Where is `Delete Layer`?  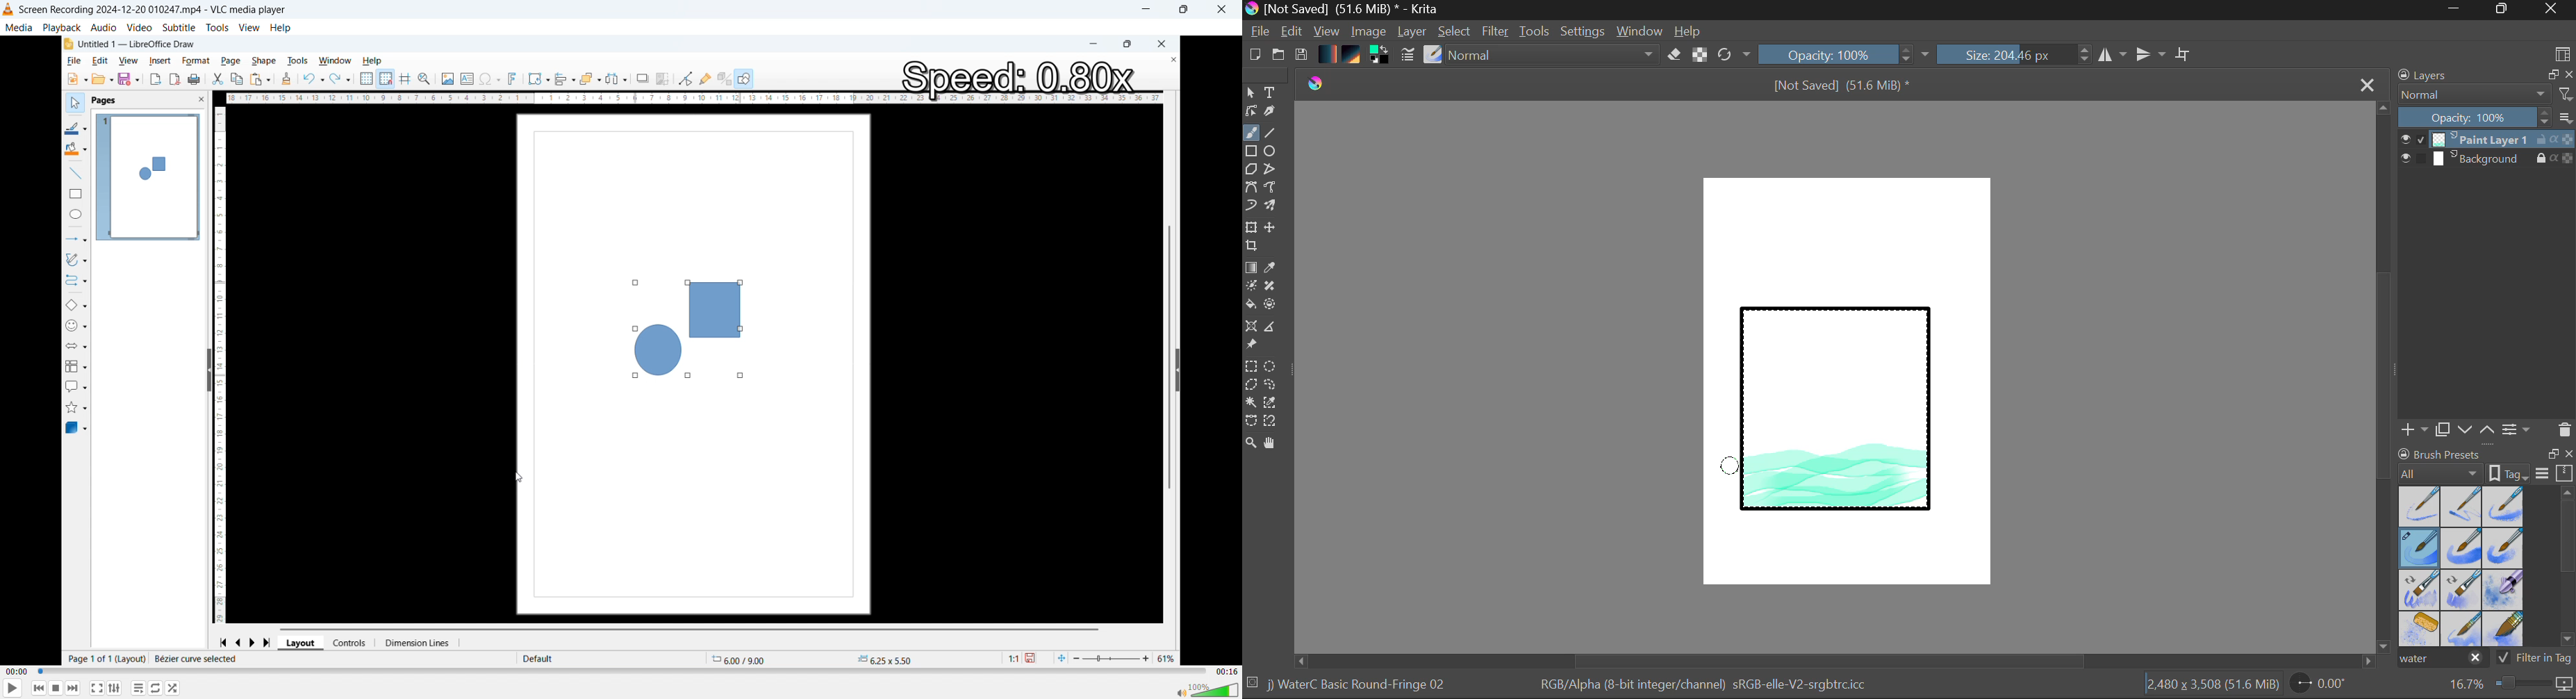 Delete Layer is located at coordinates (2565, 430).